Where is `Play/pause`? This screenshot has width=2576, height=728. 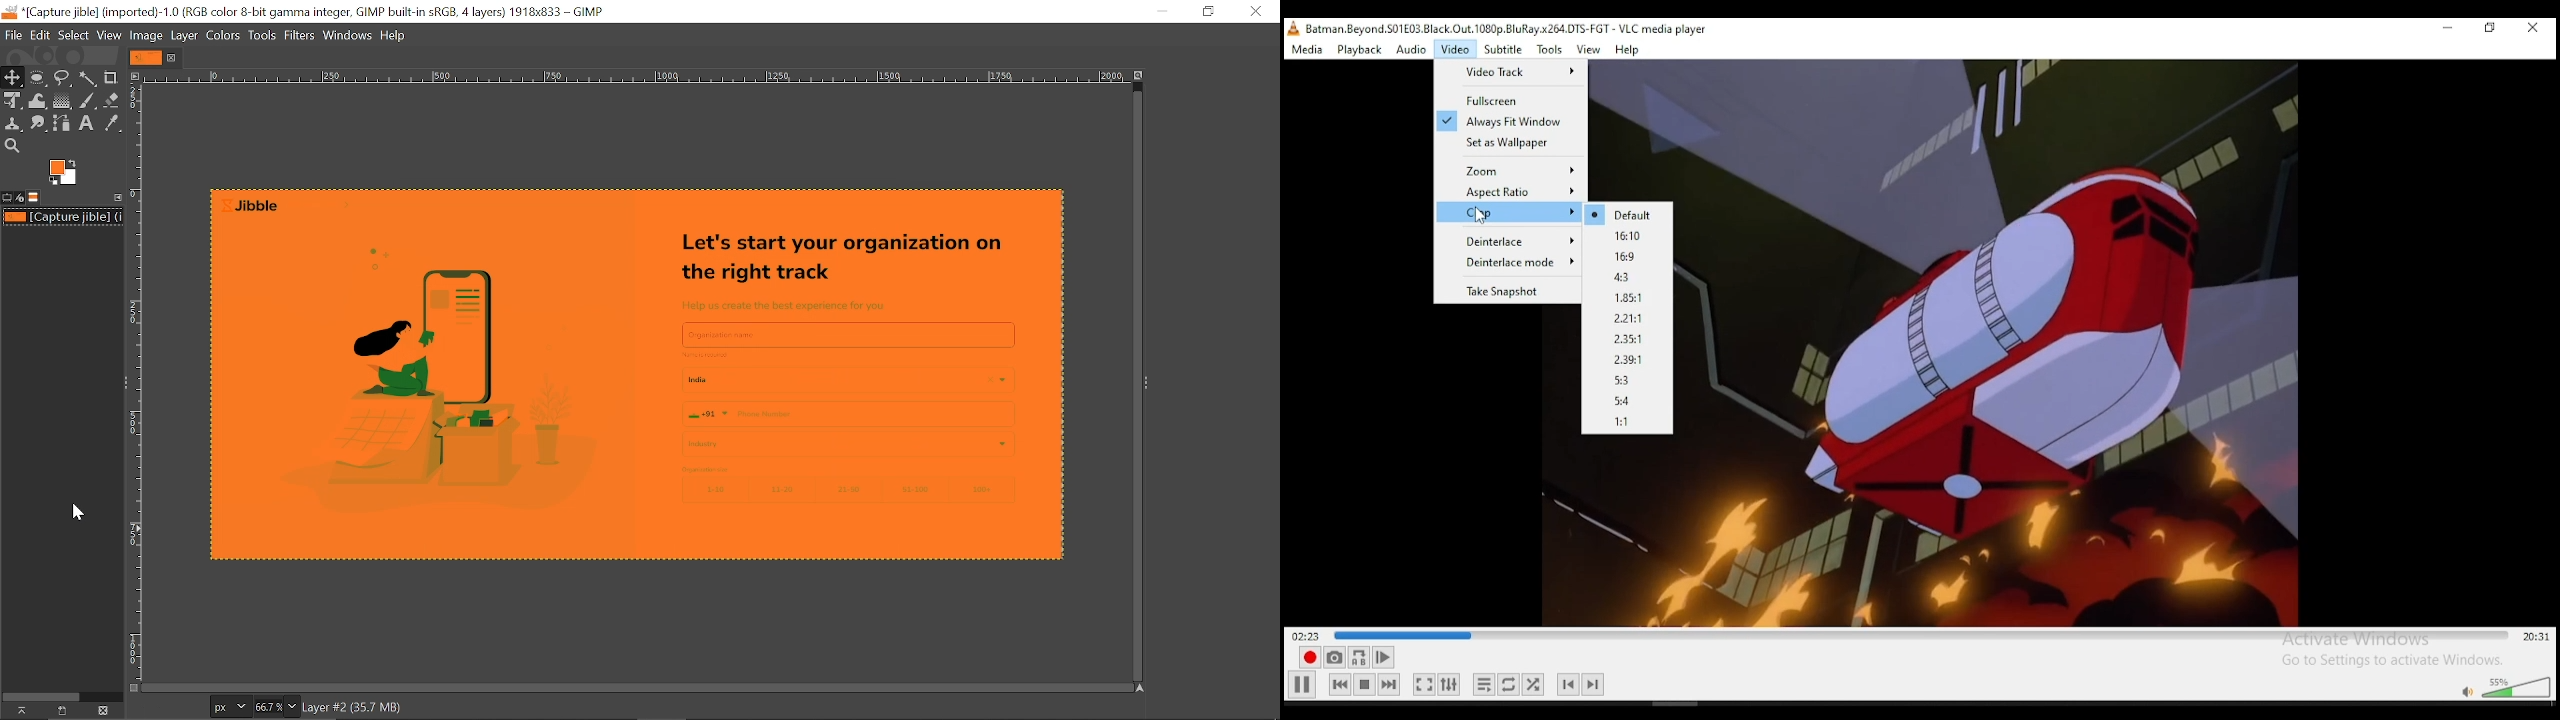
Play/pause is located at coordinates (1302, 685).